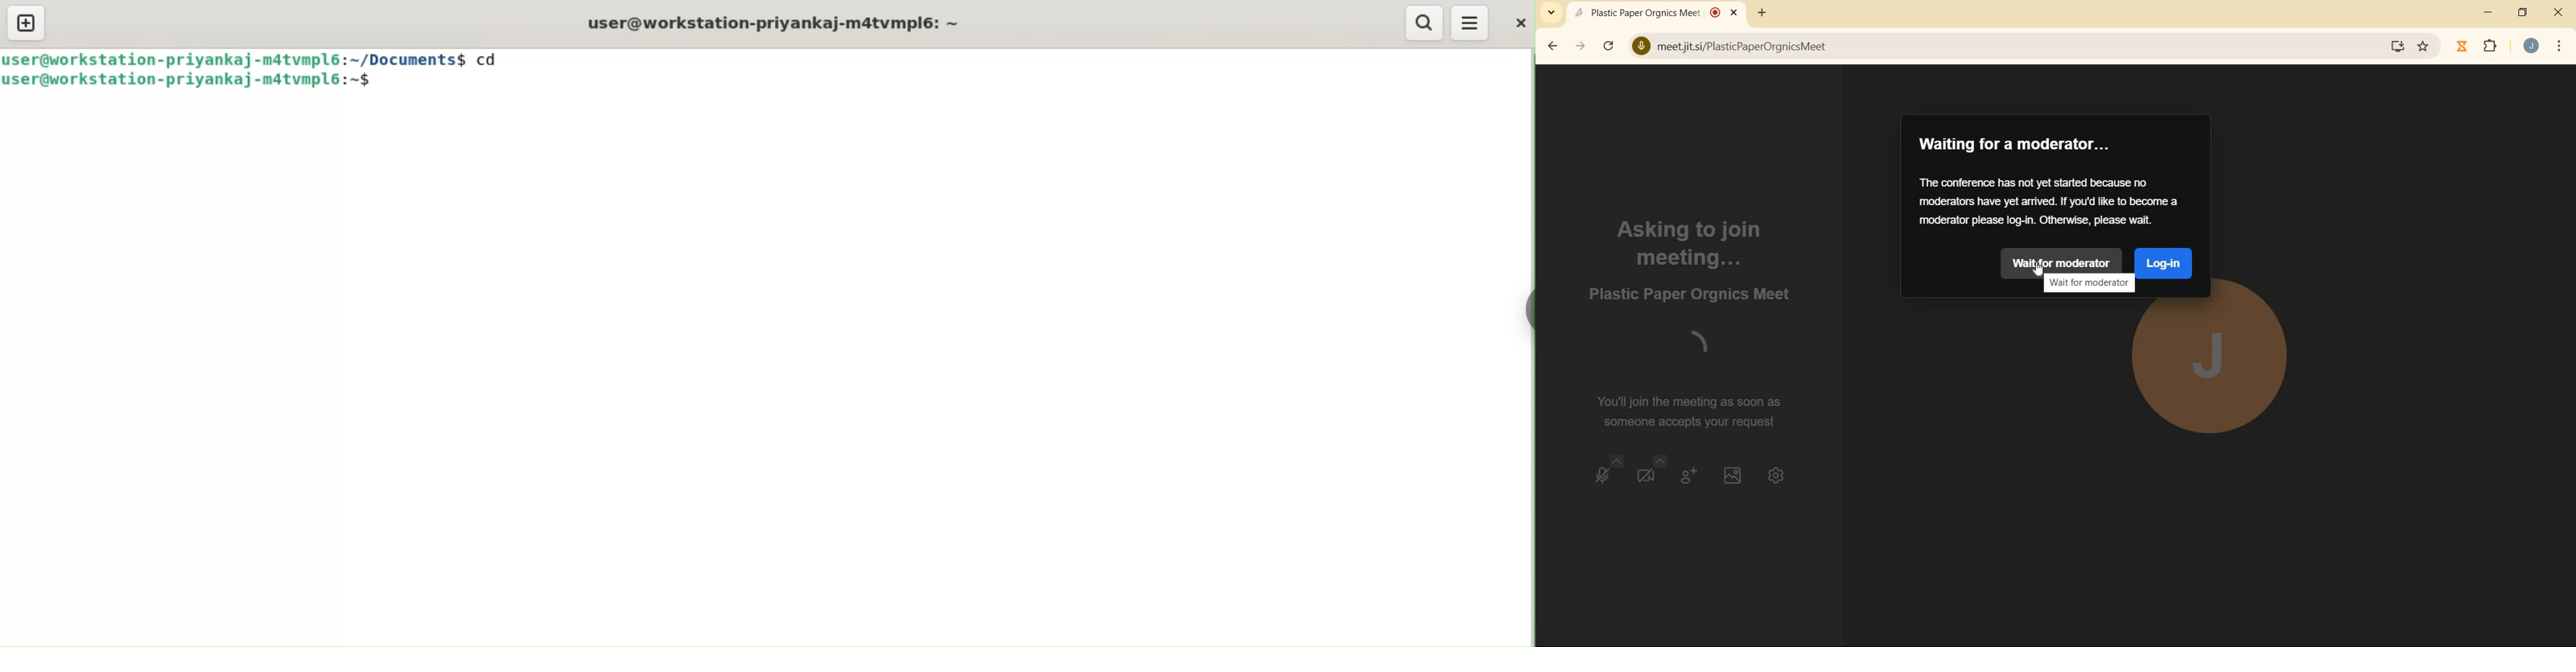  What do you see at coordinates (1760, 15) in the screenshot?
I see `new tab` at bounding box center [1760, 15].